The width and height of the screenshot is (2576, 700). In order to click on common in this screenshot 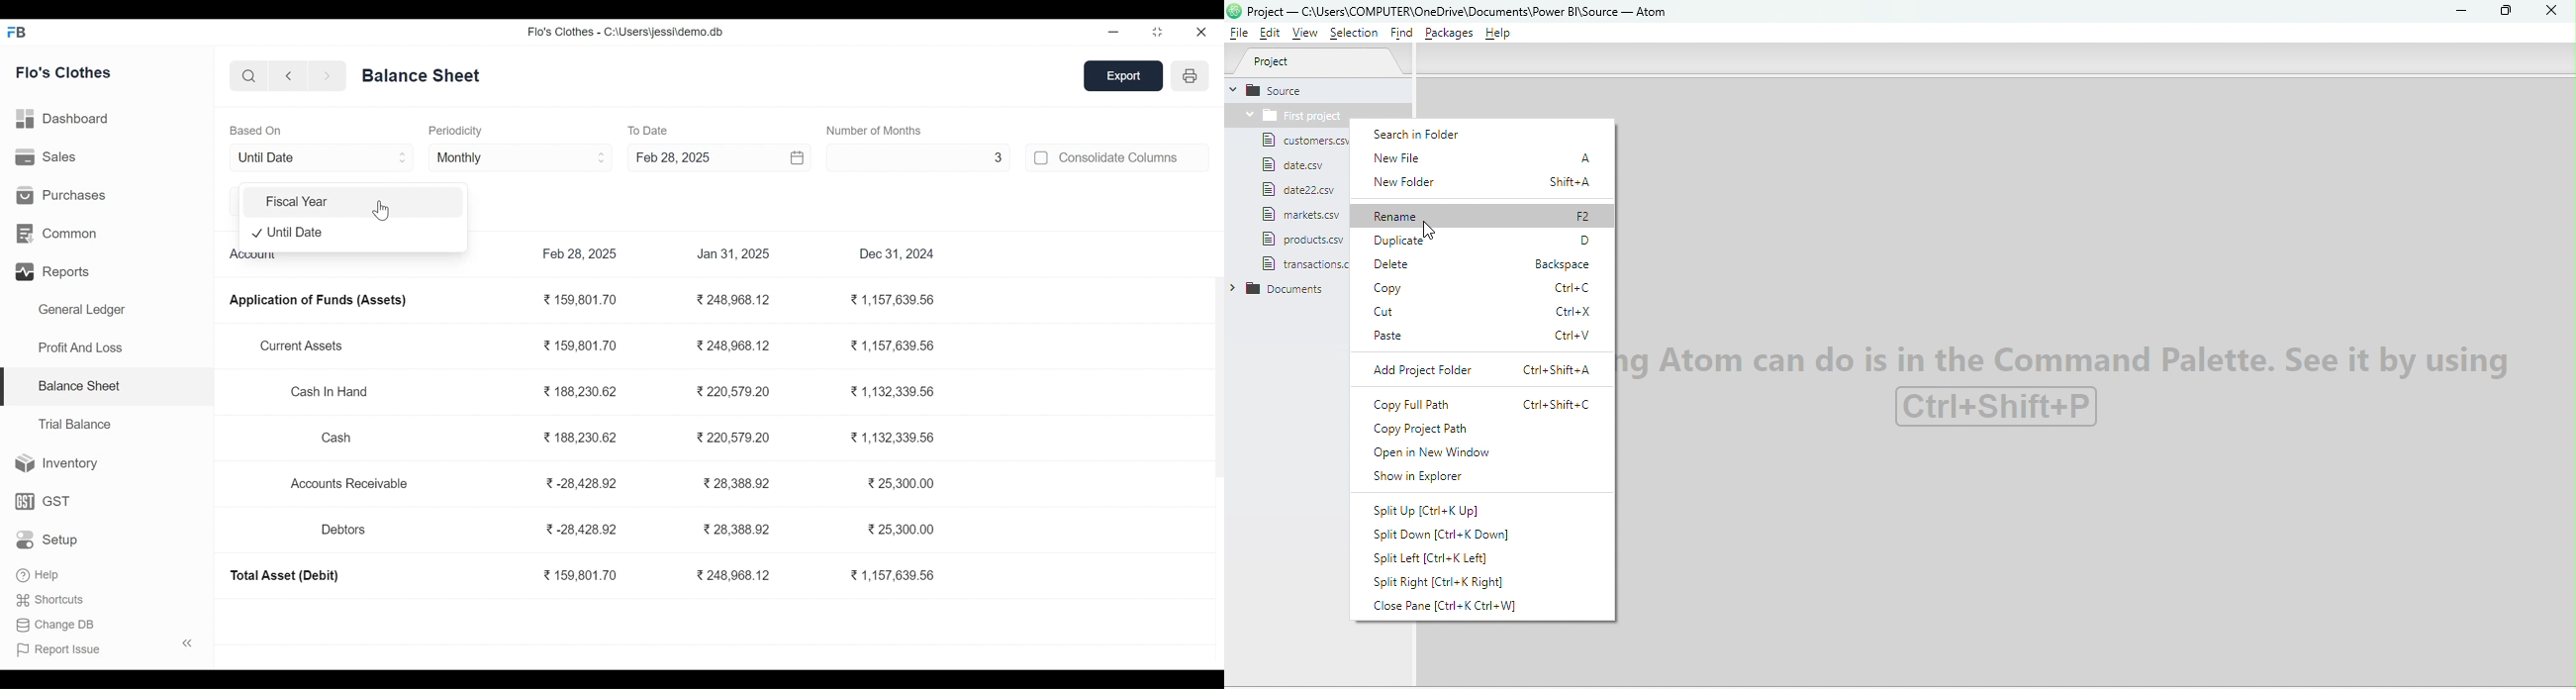, I will do `click(59, 234)`.